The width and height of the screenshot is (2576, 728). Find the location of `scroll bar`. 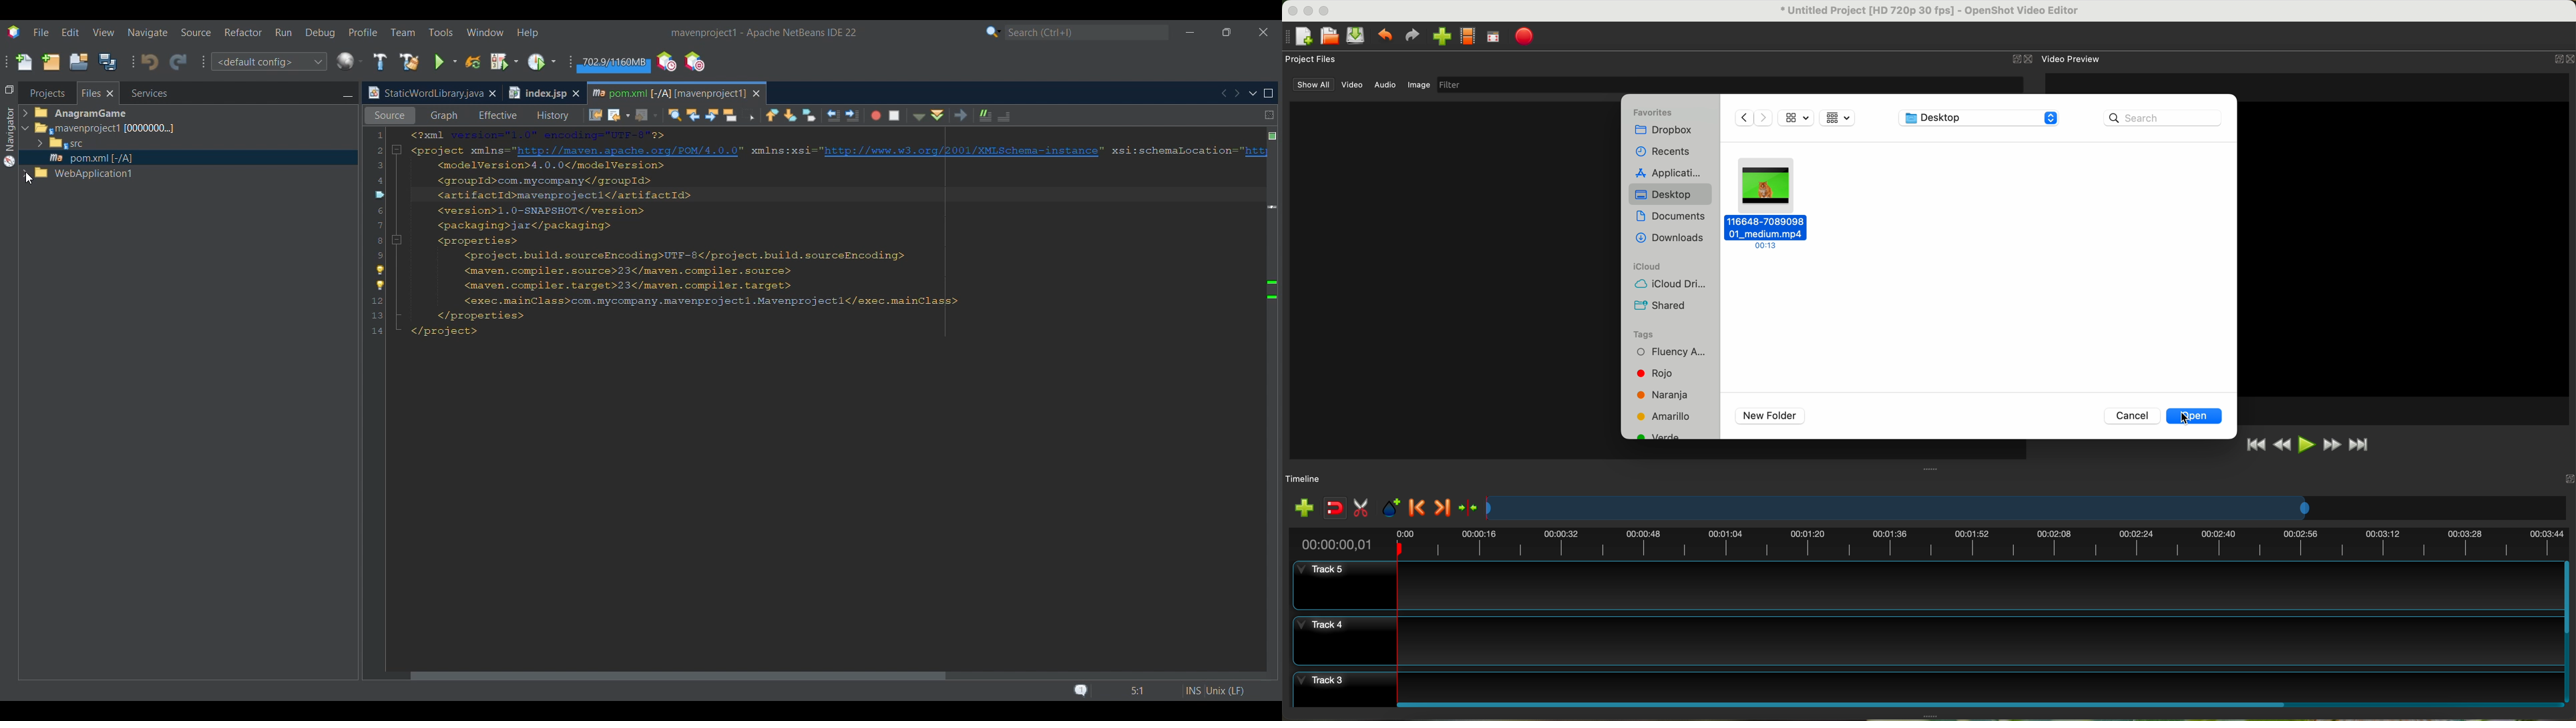

scroll bar is located at coordinates (2568, 631).